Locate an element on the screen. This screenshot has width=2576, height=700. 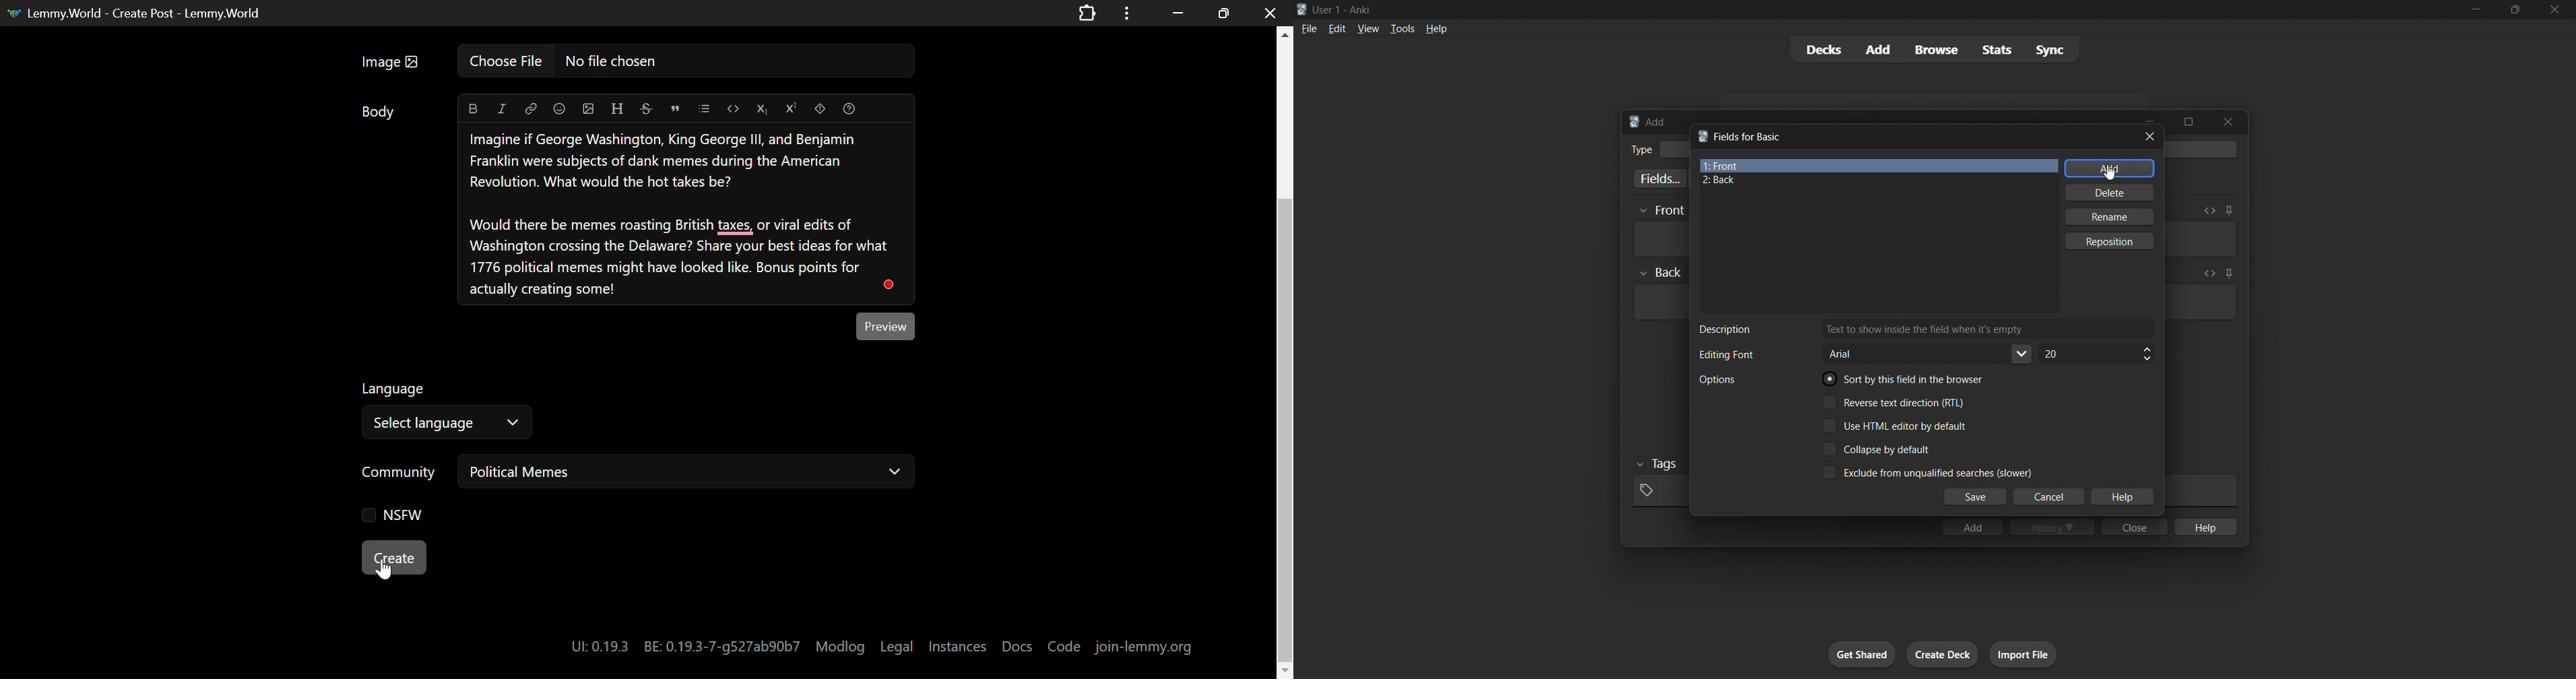
close is located at coordinates (2150, 136).